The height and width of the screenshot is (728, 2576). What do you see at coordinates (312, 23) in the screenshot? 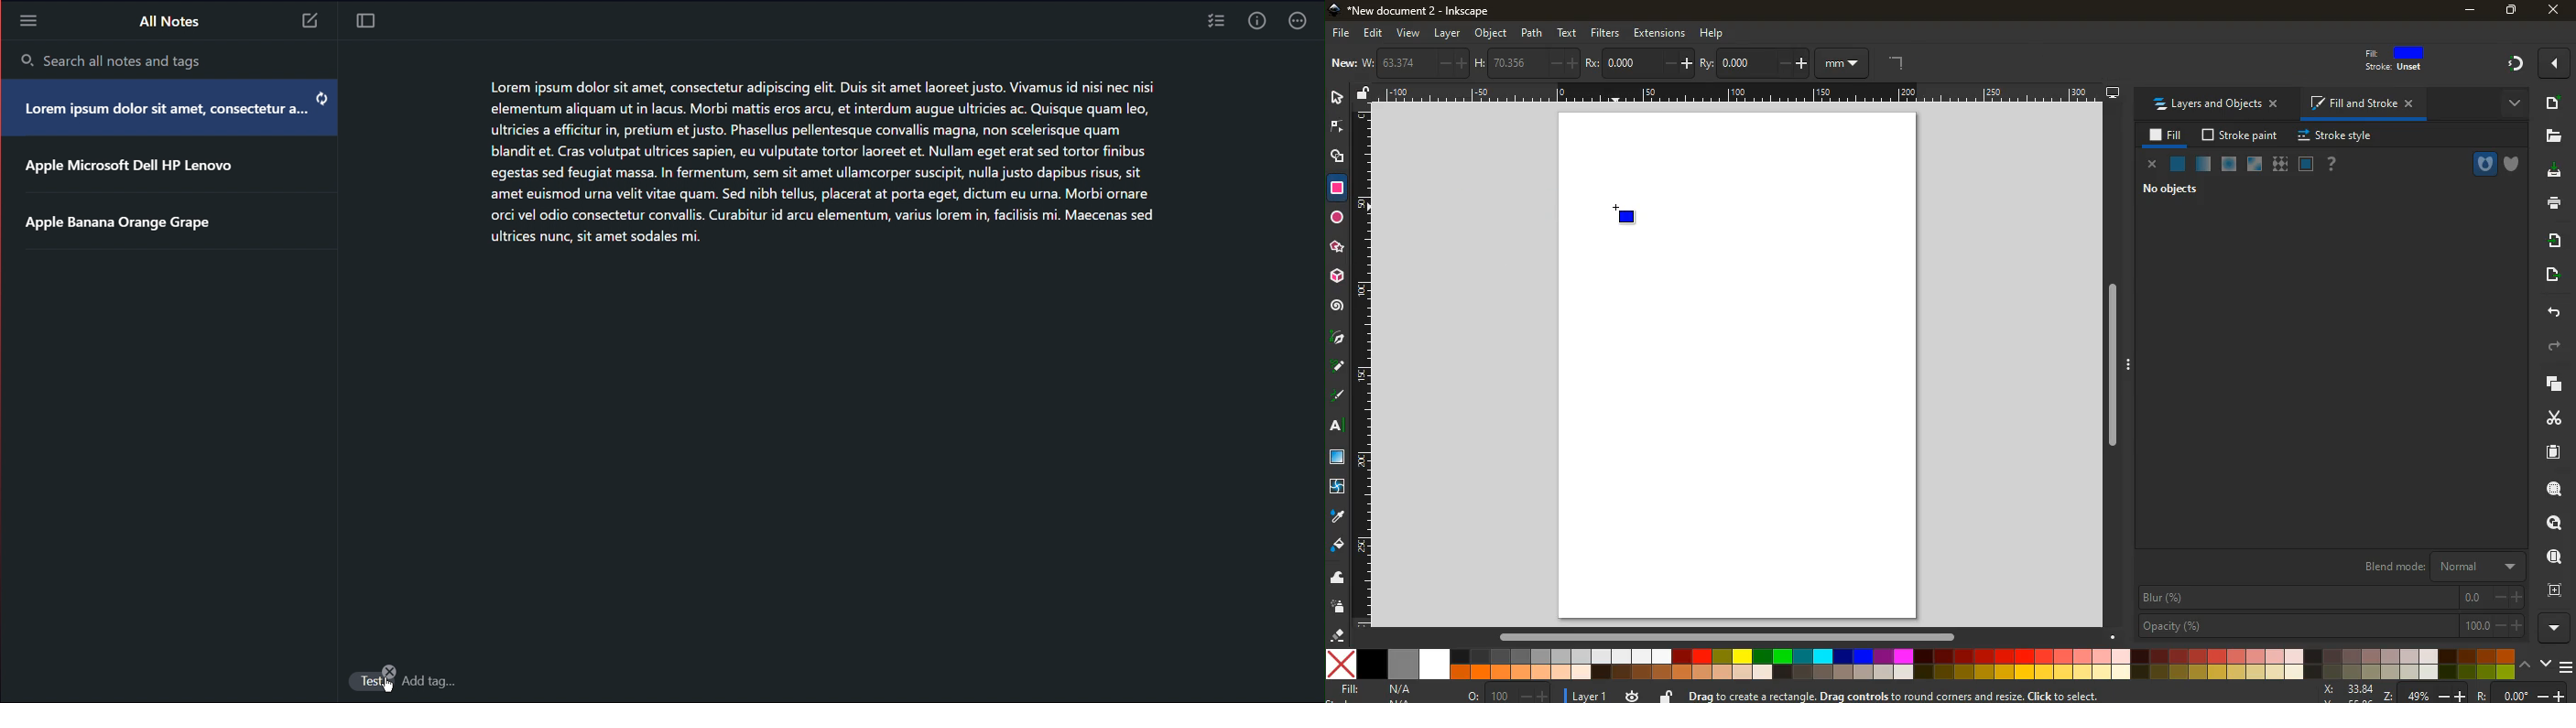
I see `Note 3` at bounding box center [312, 23].